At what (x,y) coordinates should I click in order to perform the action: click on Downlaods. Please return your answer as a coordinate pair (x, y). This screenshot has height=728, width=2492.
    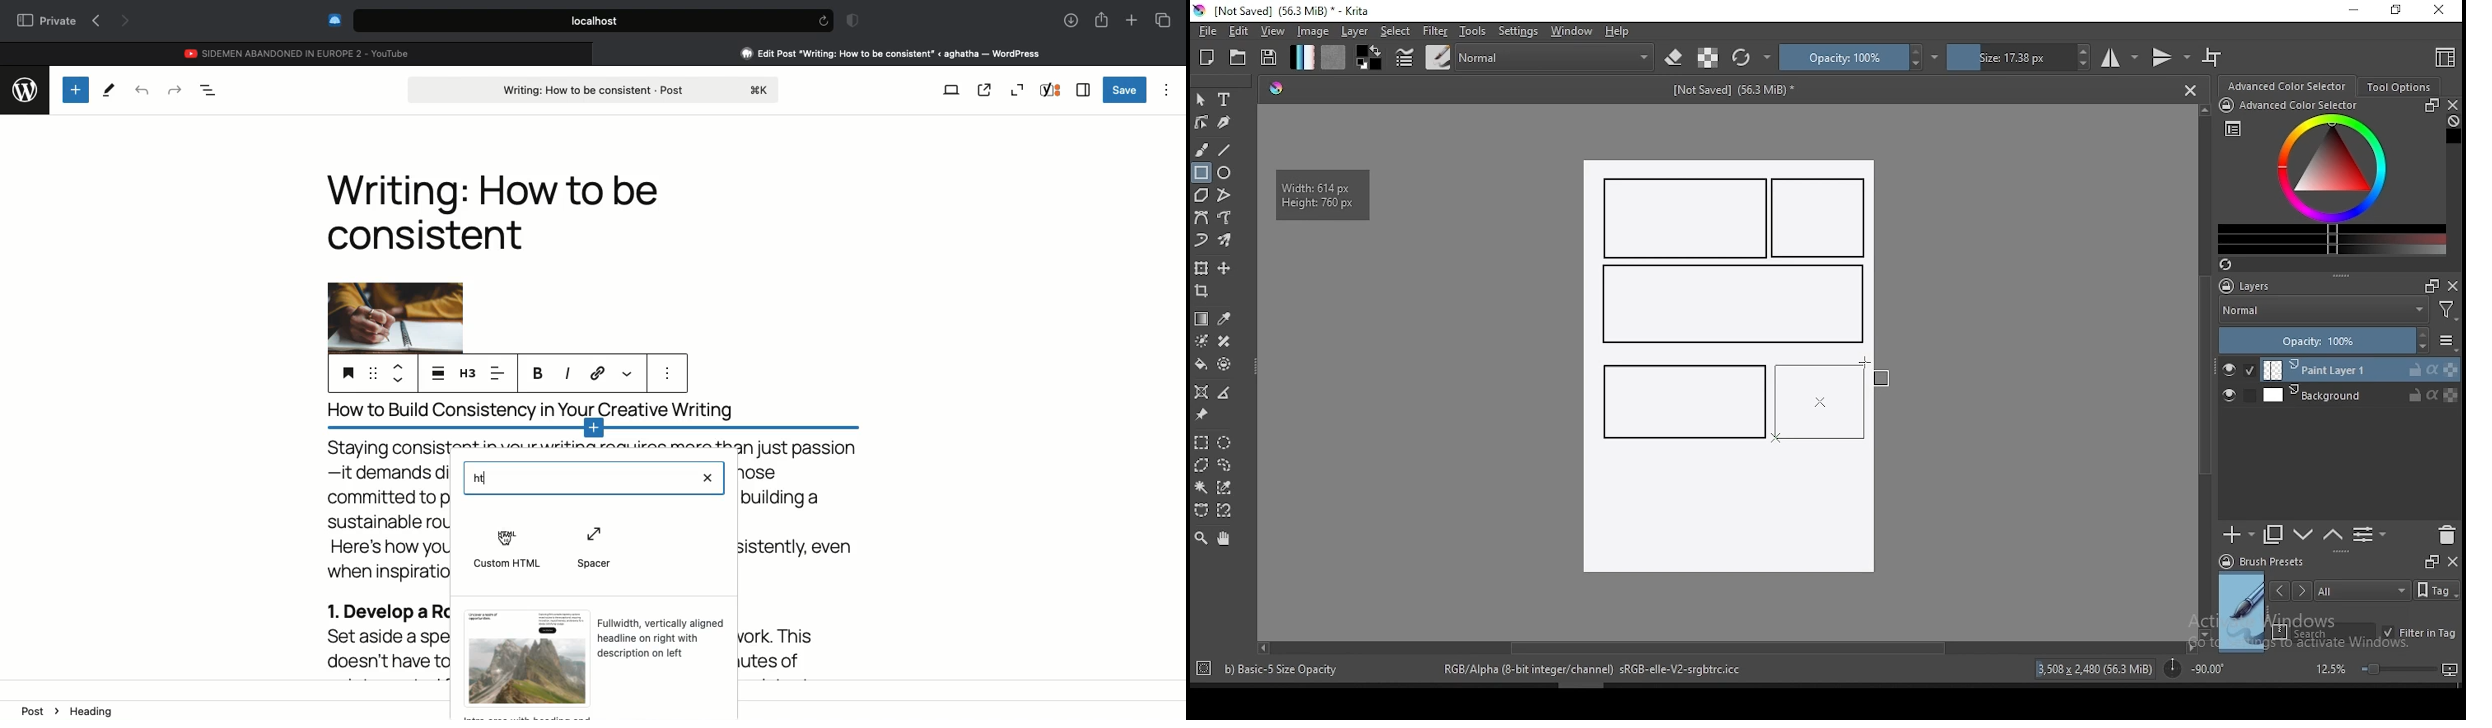
    Looking at the image, I should click on (1068, 21).